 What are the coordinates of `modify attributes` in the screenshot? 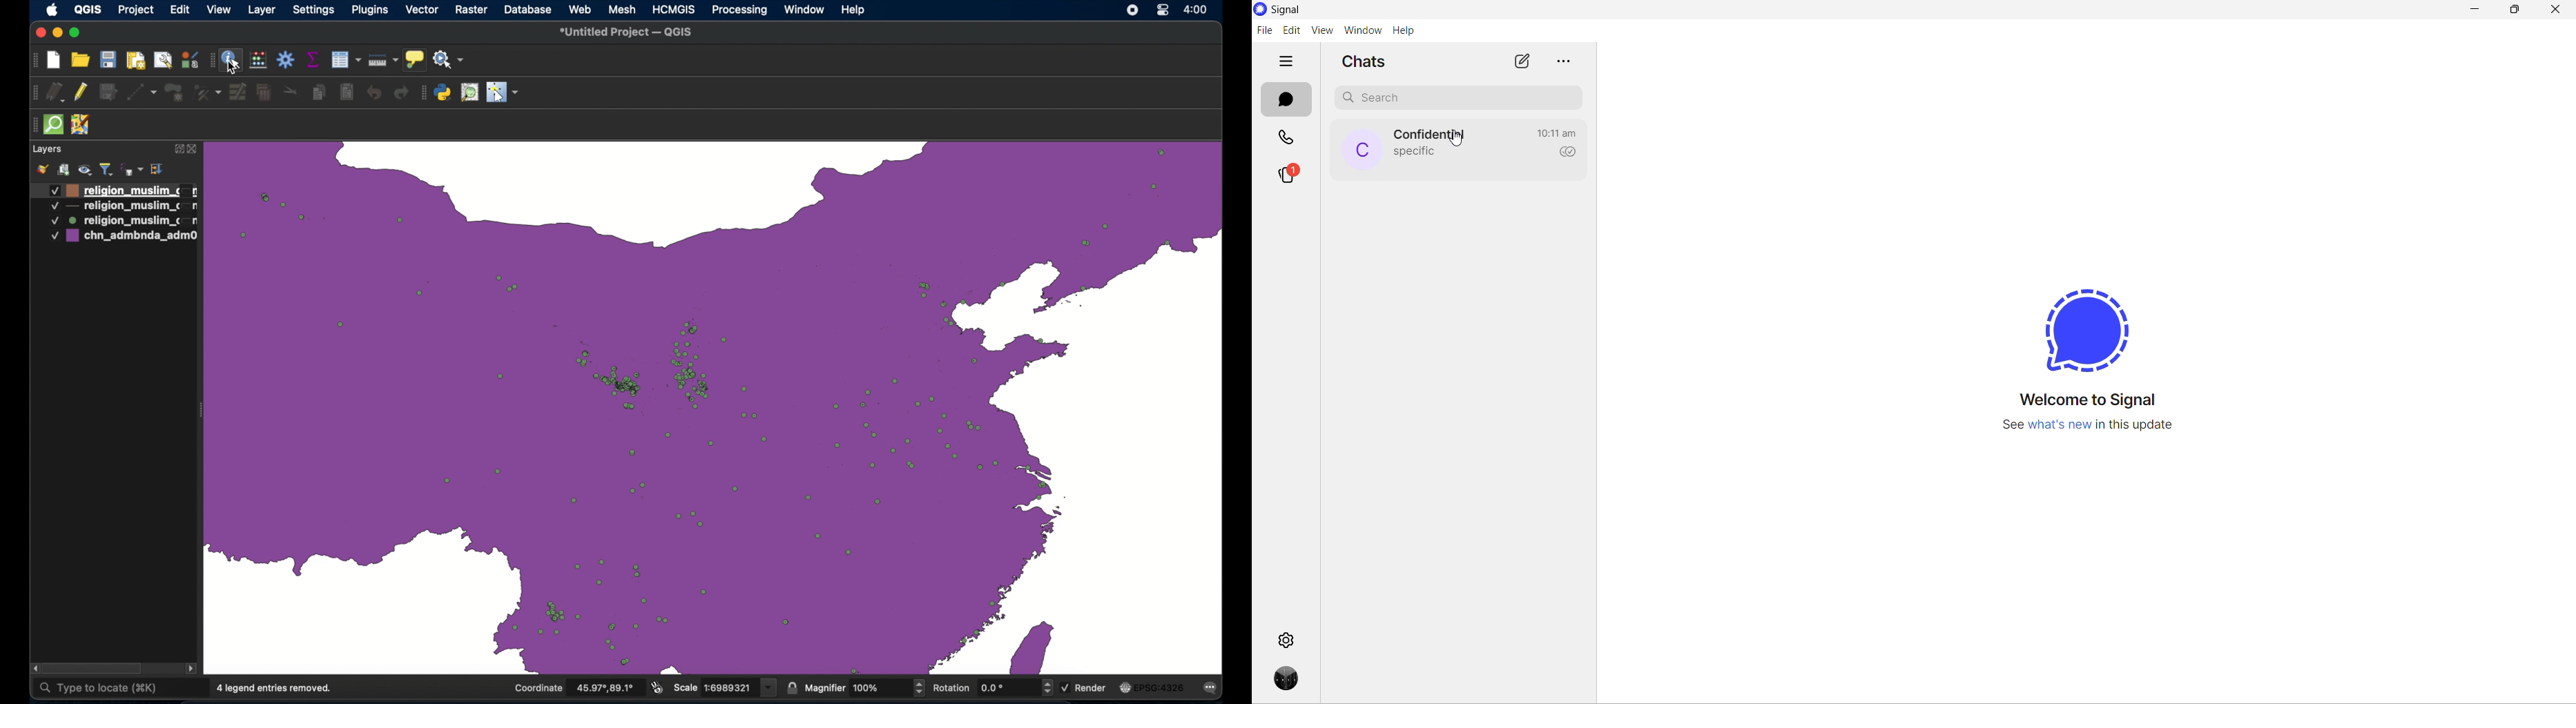 It's located at (238, 92).